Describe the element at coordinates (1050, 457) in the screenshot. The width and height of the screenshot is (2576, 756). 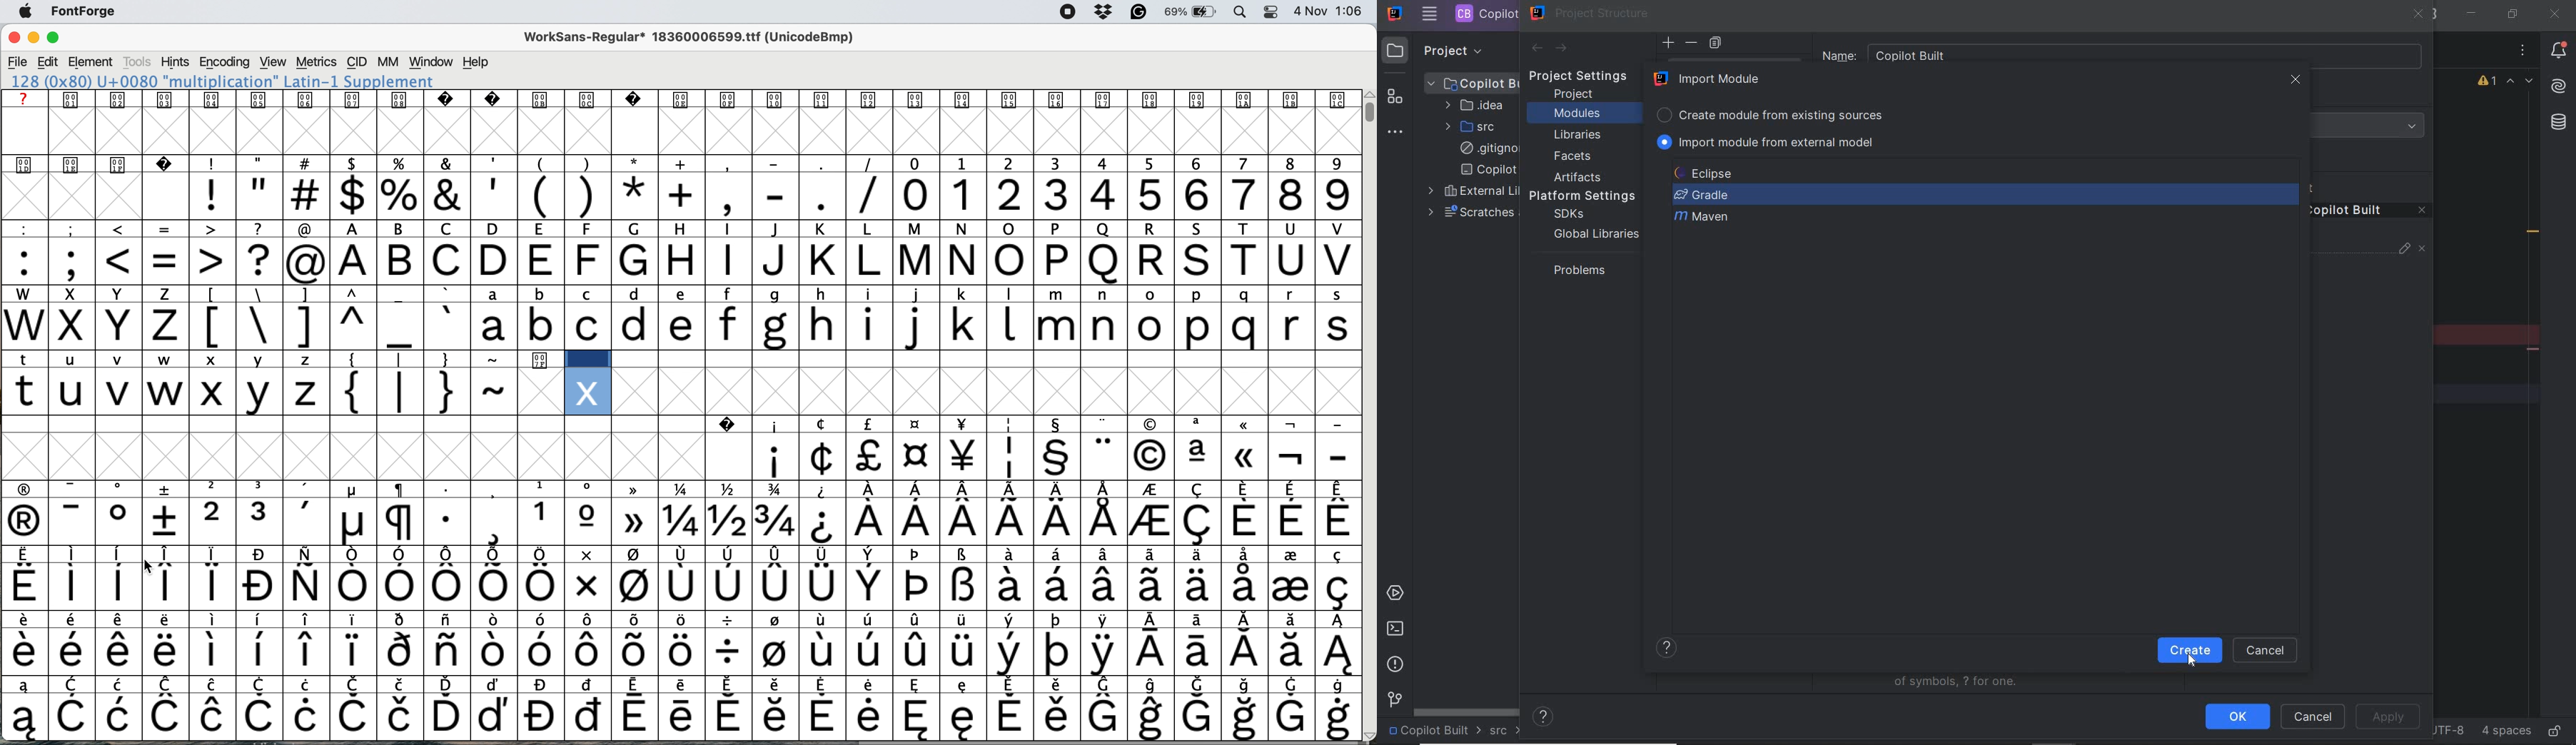
I see `special characters` at that location.